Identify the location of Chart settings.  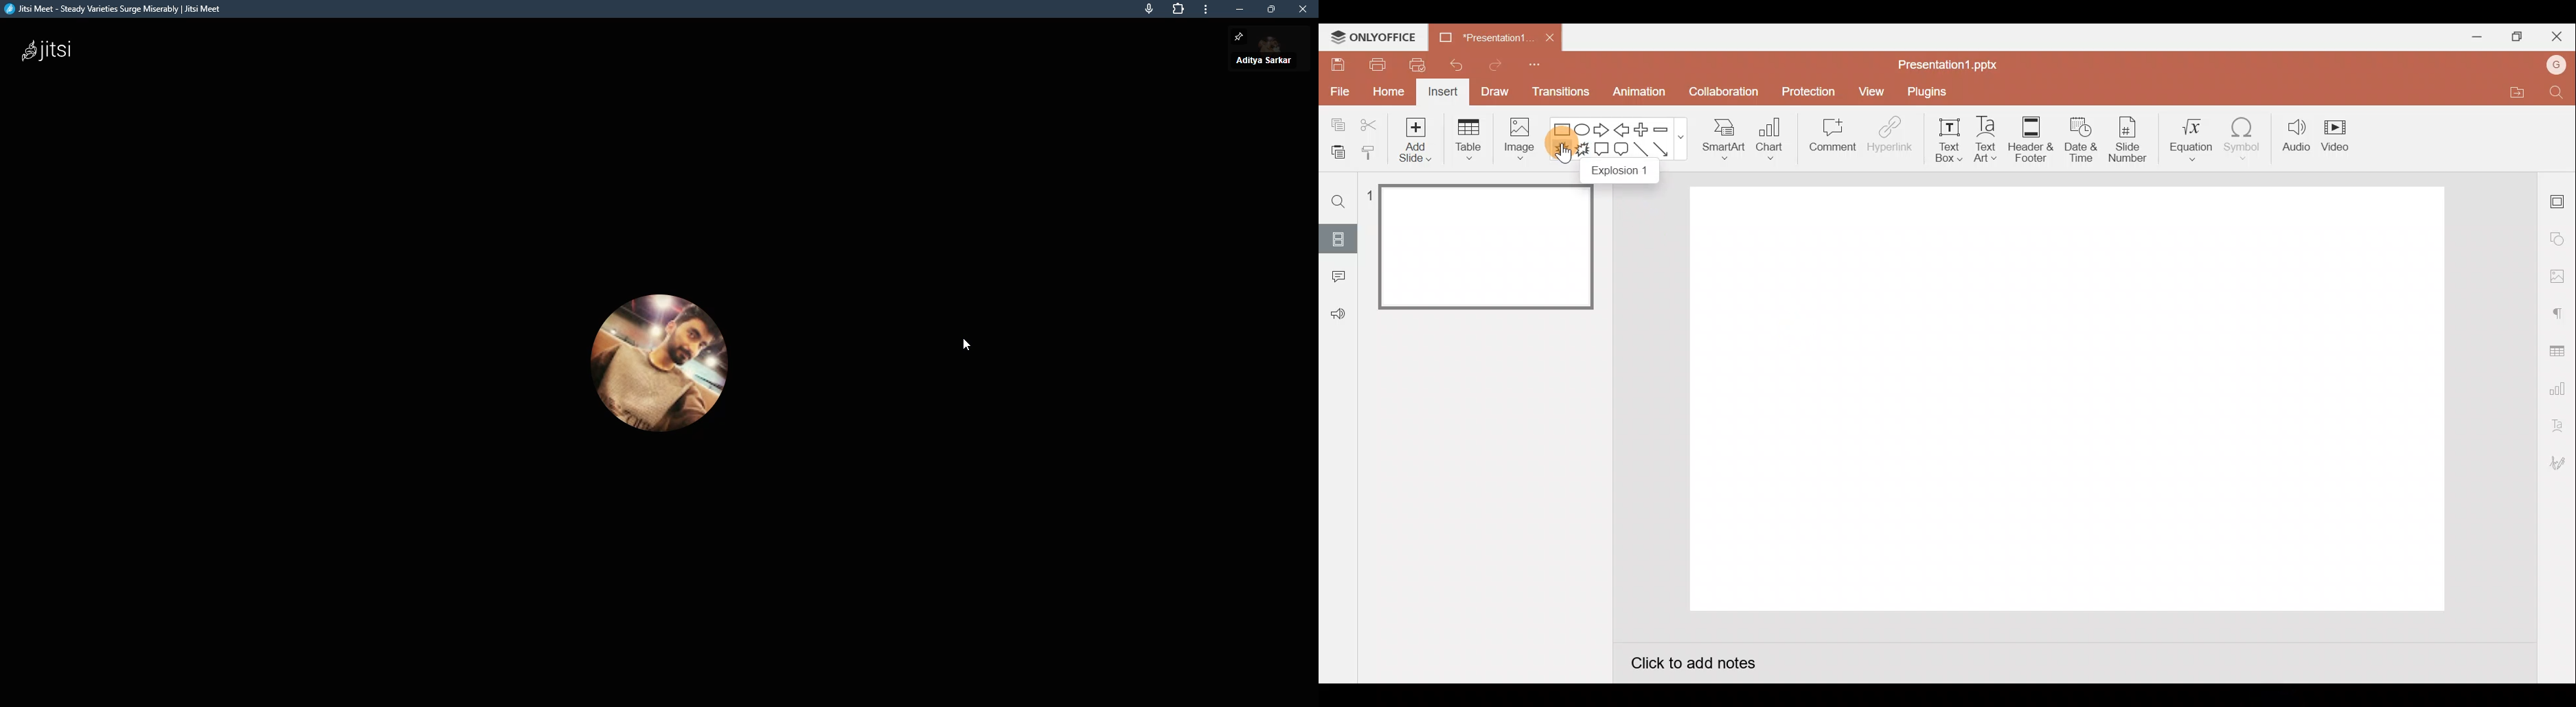
(2559, 386).